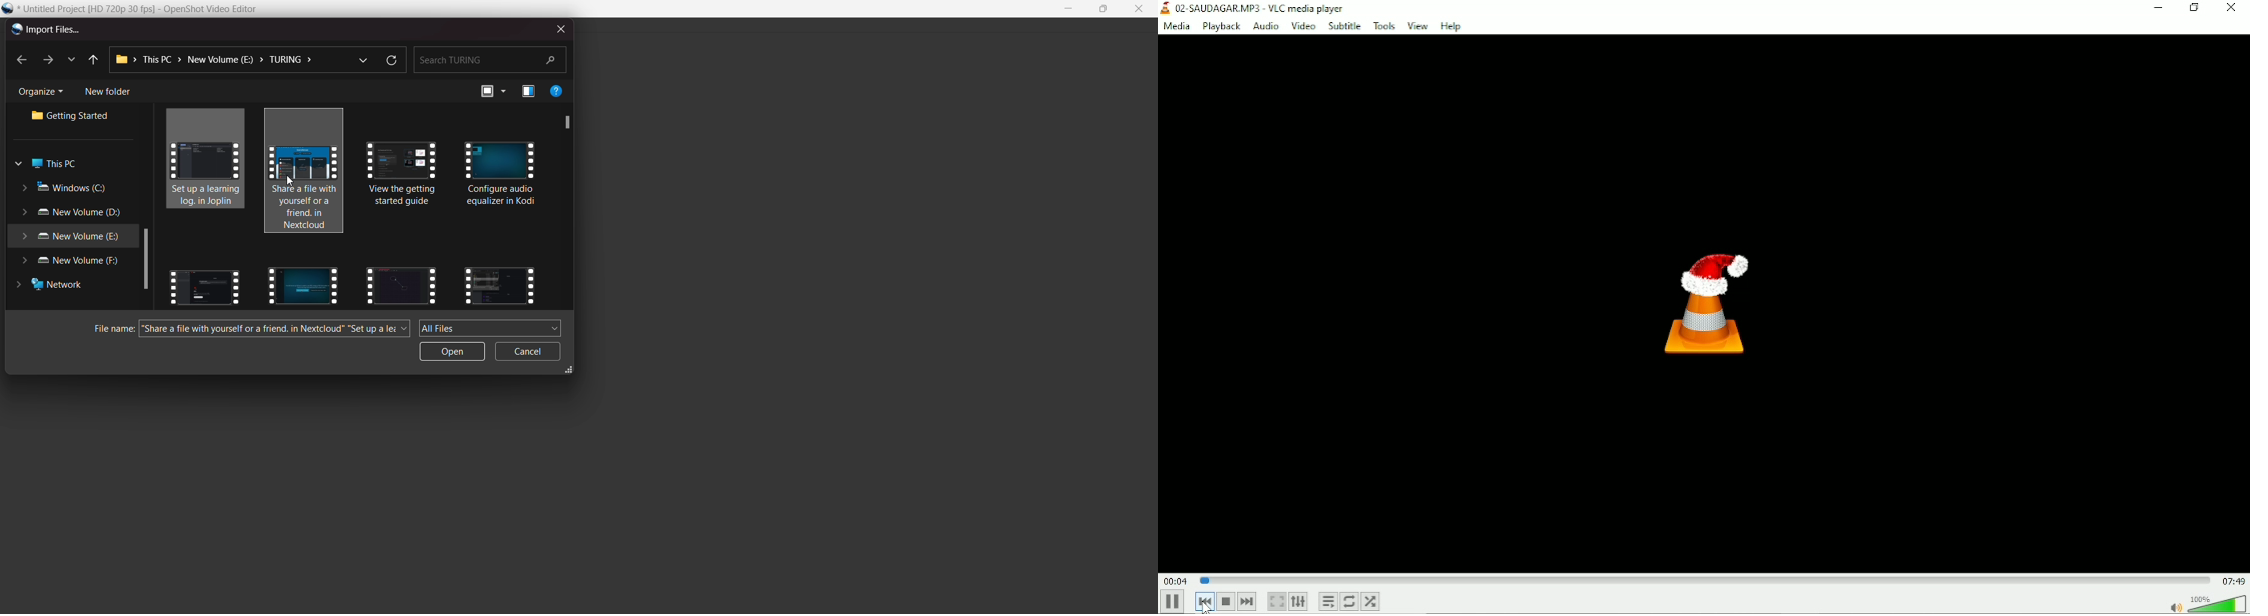 This screenshot has width=2268, height=616. What do you see at coordinates (558, 28) in the screenshot?
I see `close dialog` at bounding box center [558, 28].